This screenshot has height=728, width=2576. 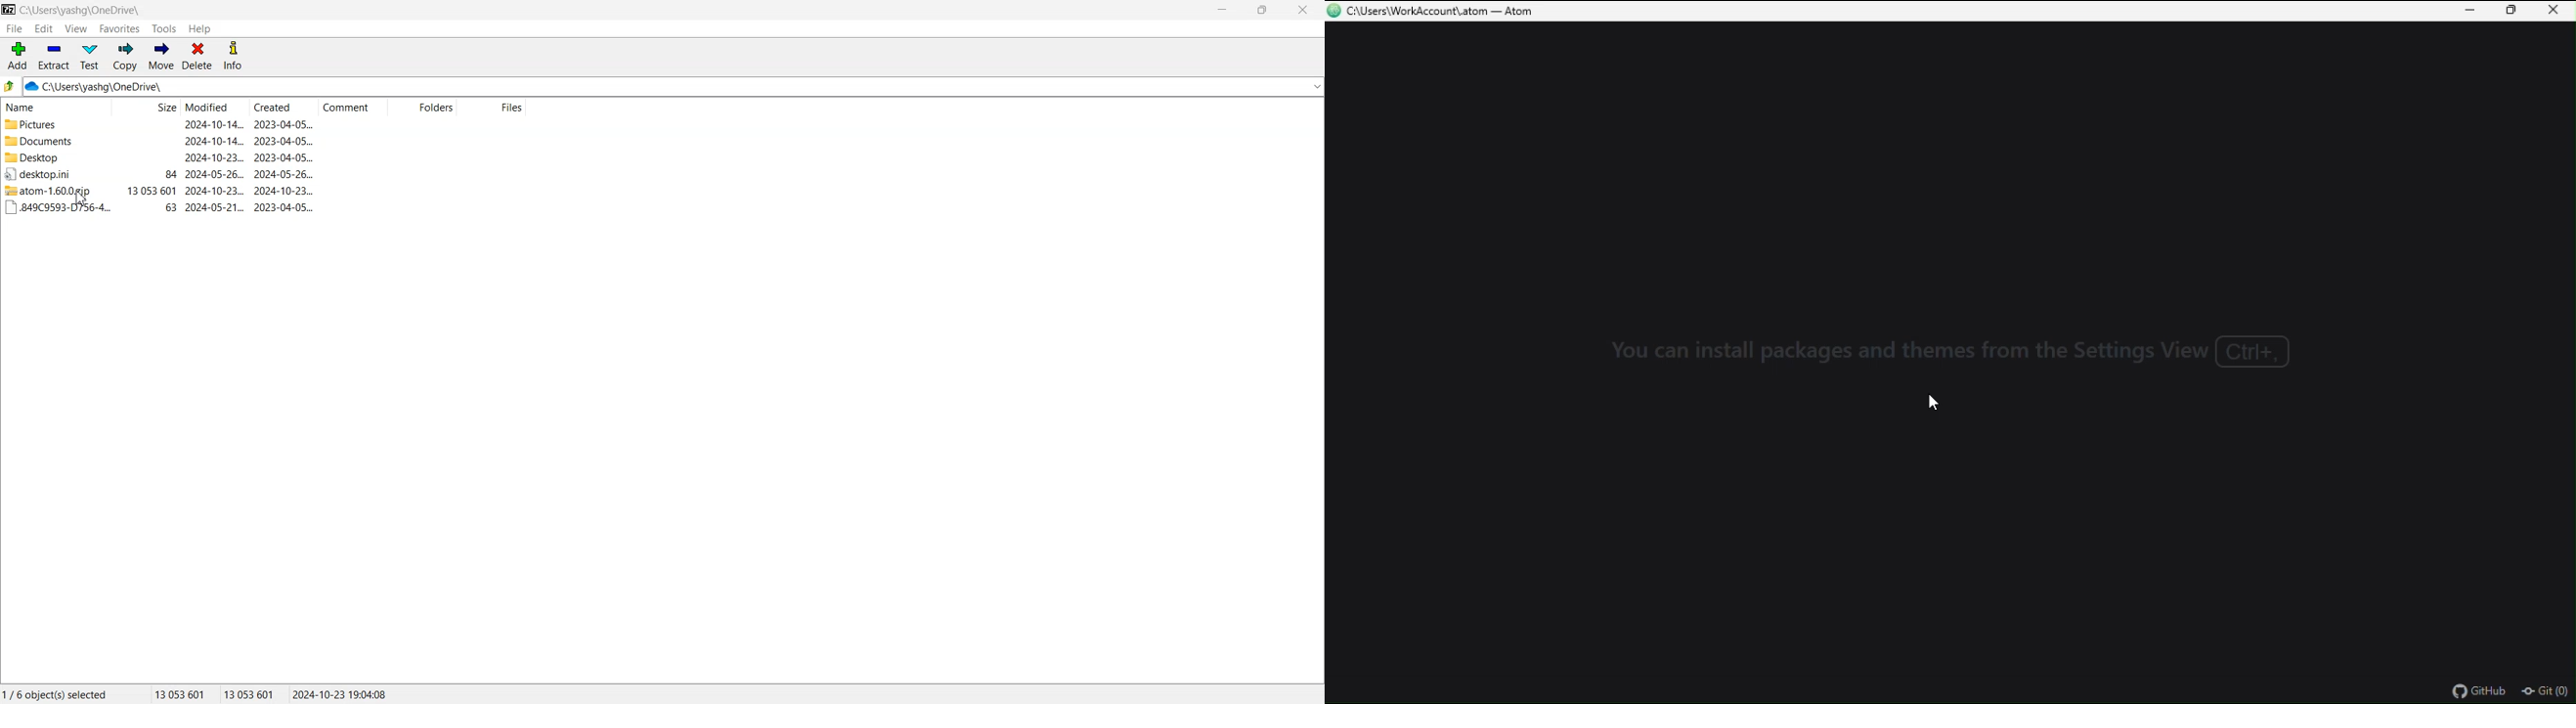 What do you see at coordinates (54, 56) in the screenshot?
I see `Extract` at bounding box center [54, 56].